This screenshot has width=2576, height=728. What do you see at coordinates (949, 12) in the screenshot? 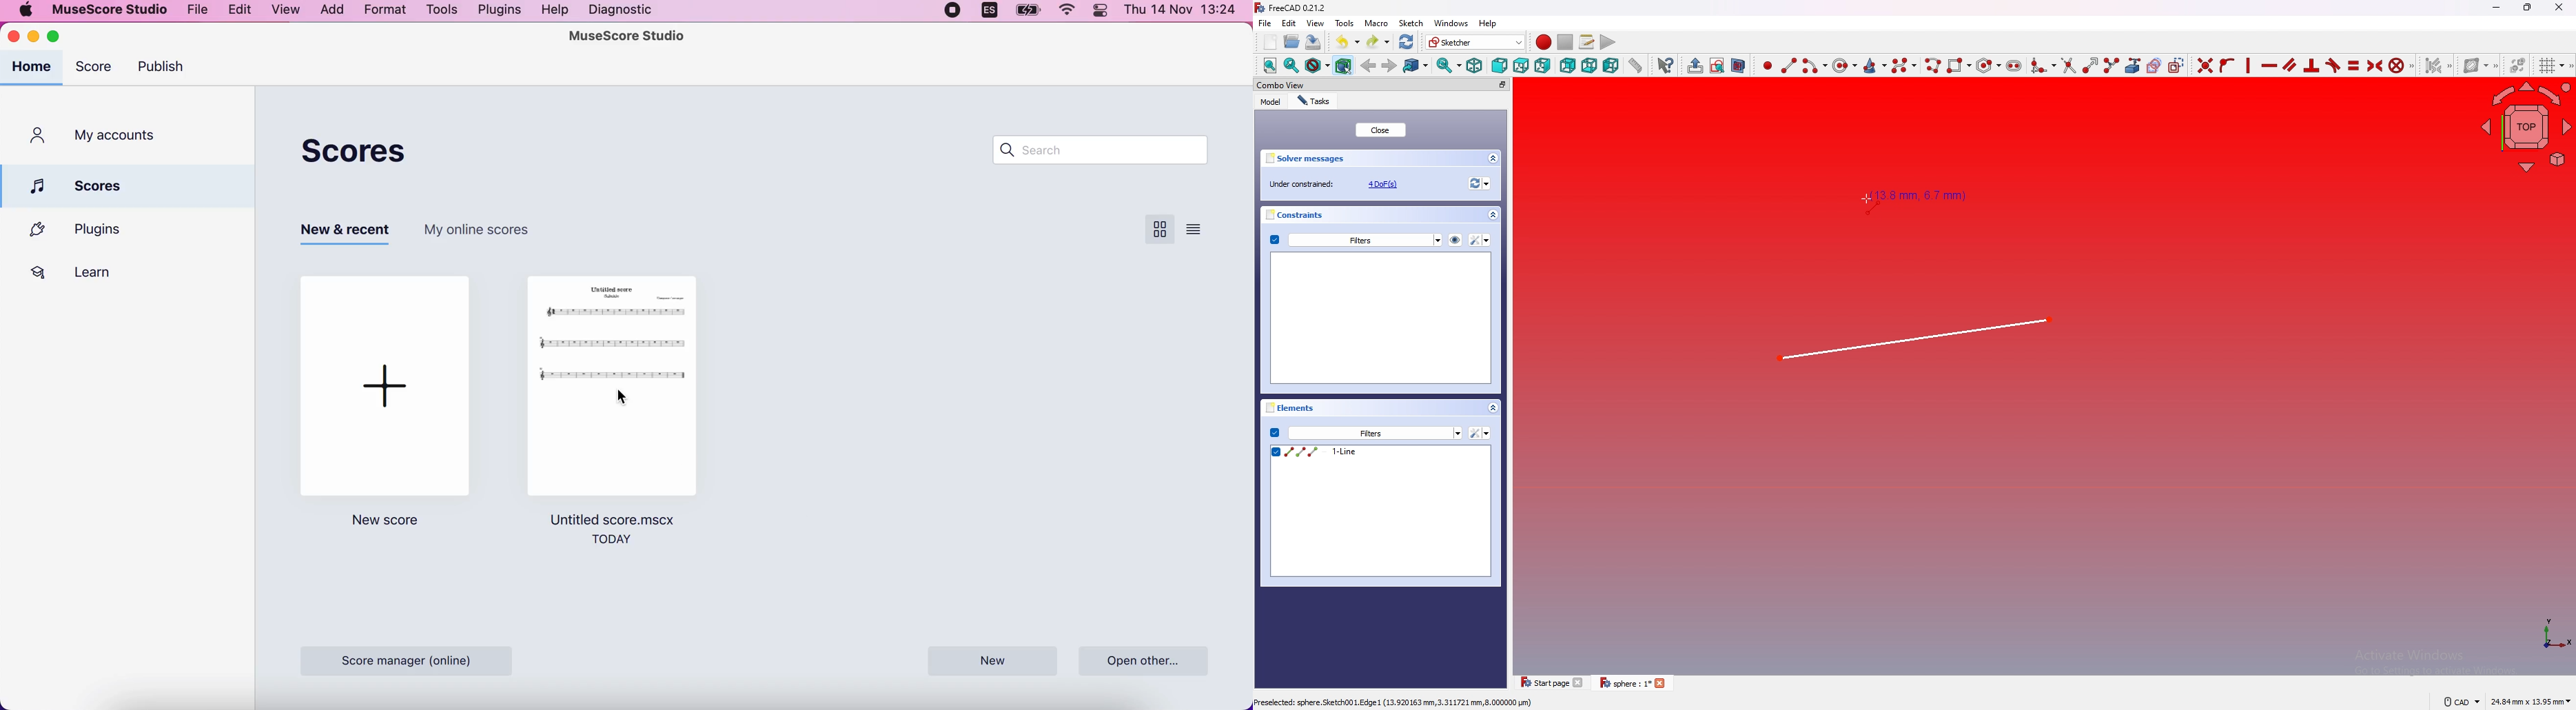
I see `recording stopped` at bounding box center [949, 12].